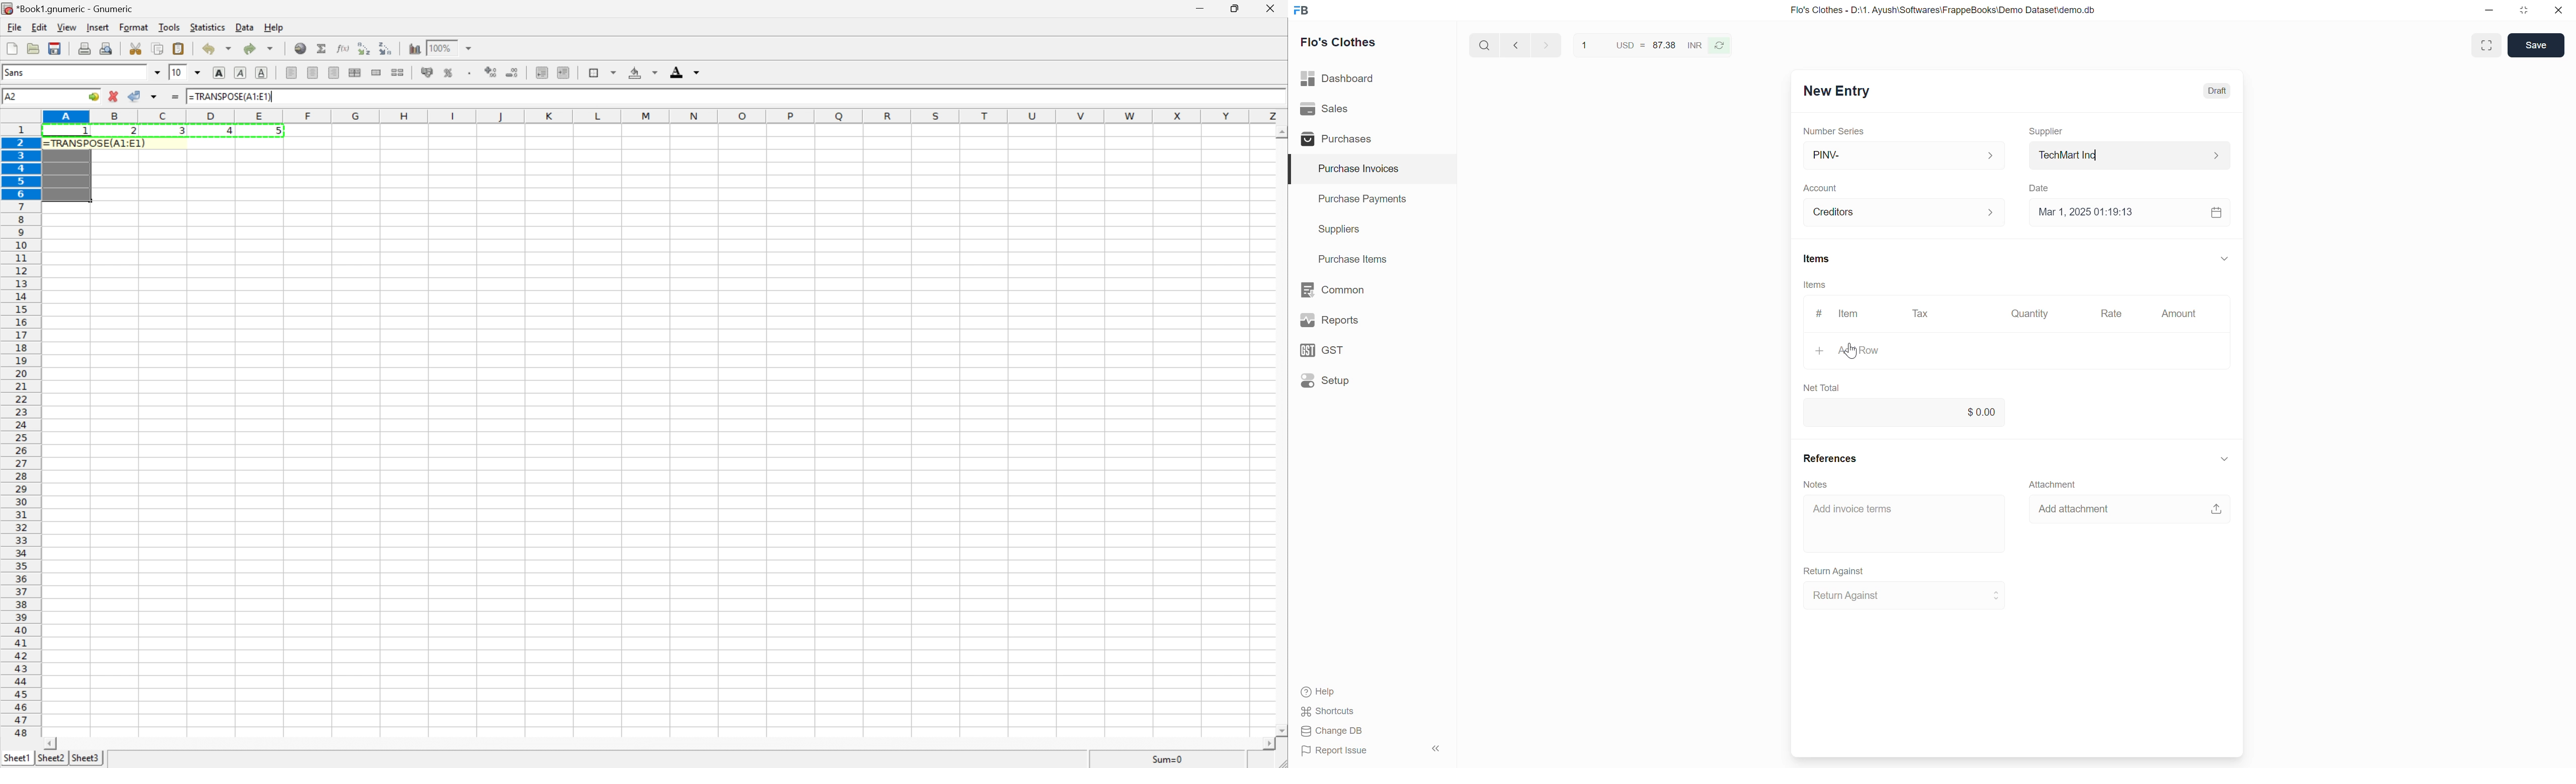  I want to click on frappe books logo, so click(1303, 10).